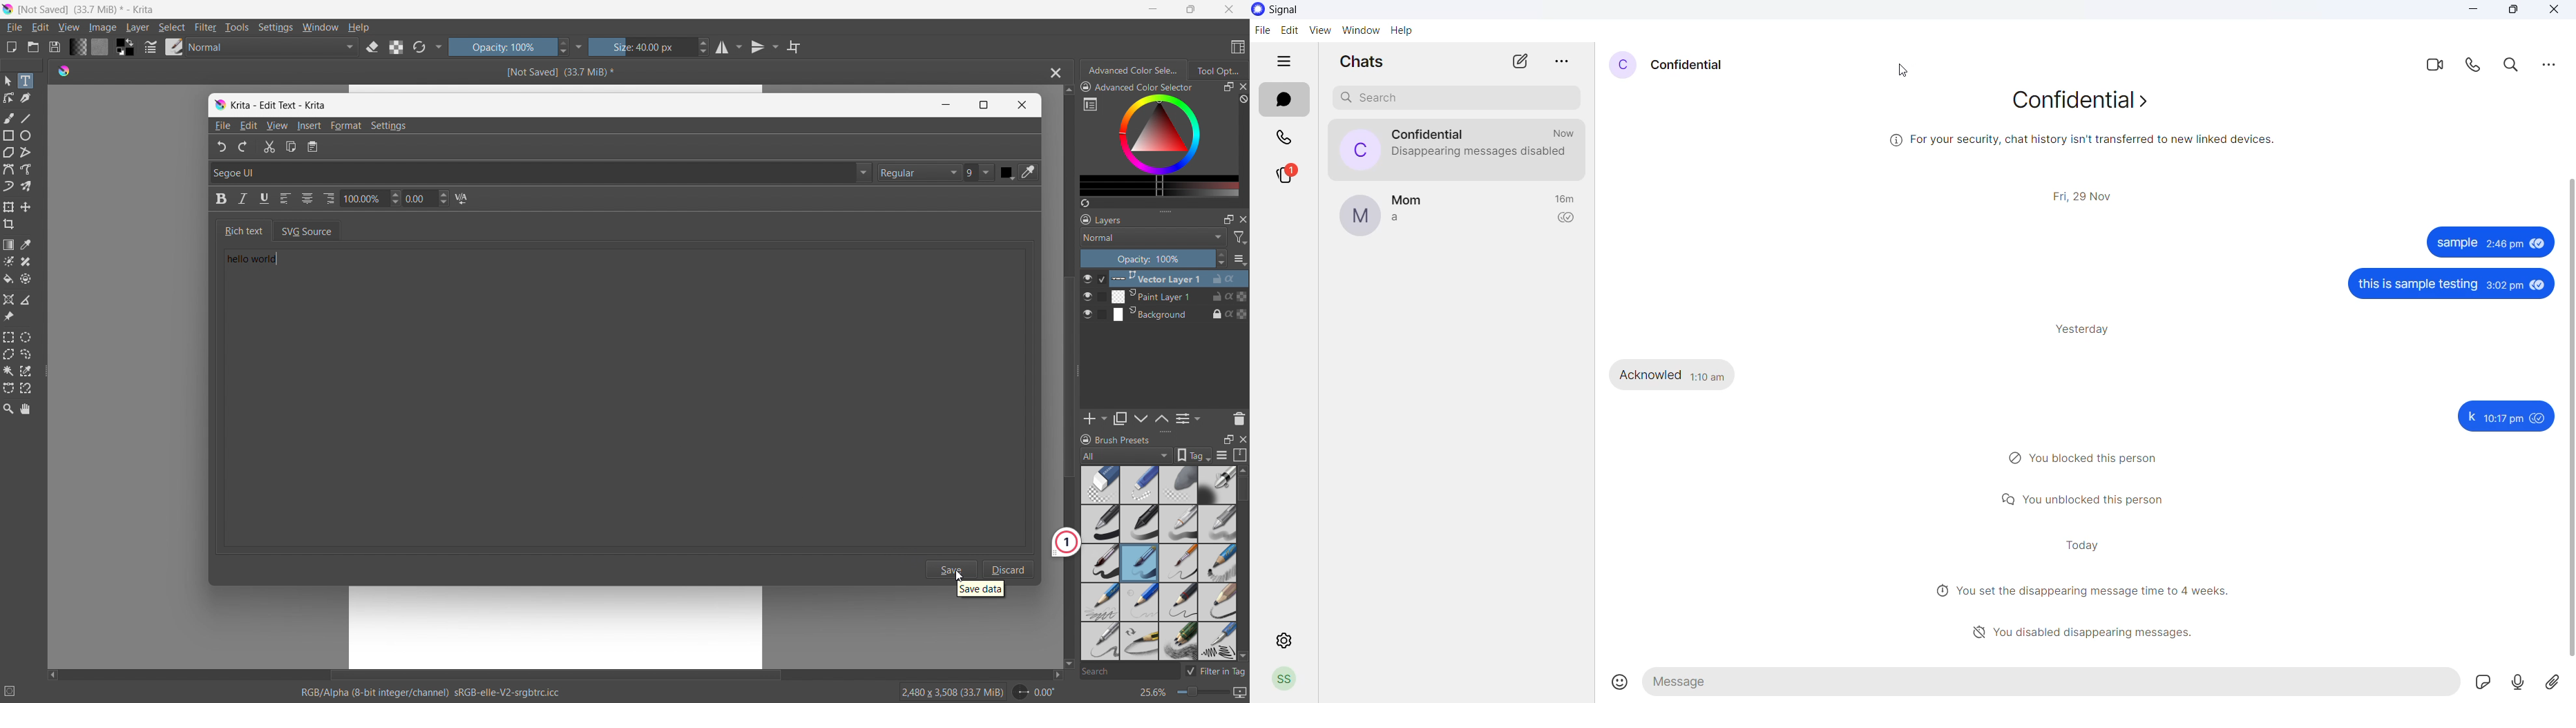  What do you see at coordinates (171, 27) in the screenshot?
I see `select` at bounding box center [171, 27].